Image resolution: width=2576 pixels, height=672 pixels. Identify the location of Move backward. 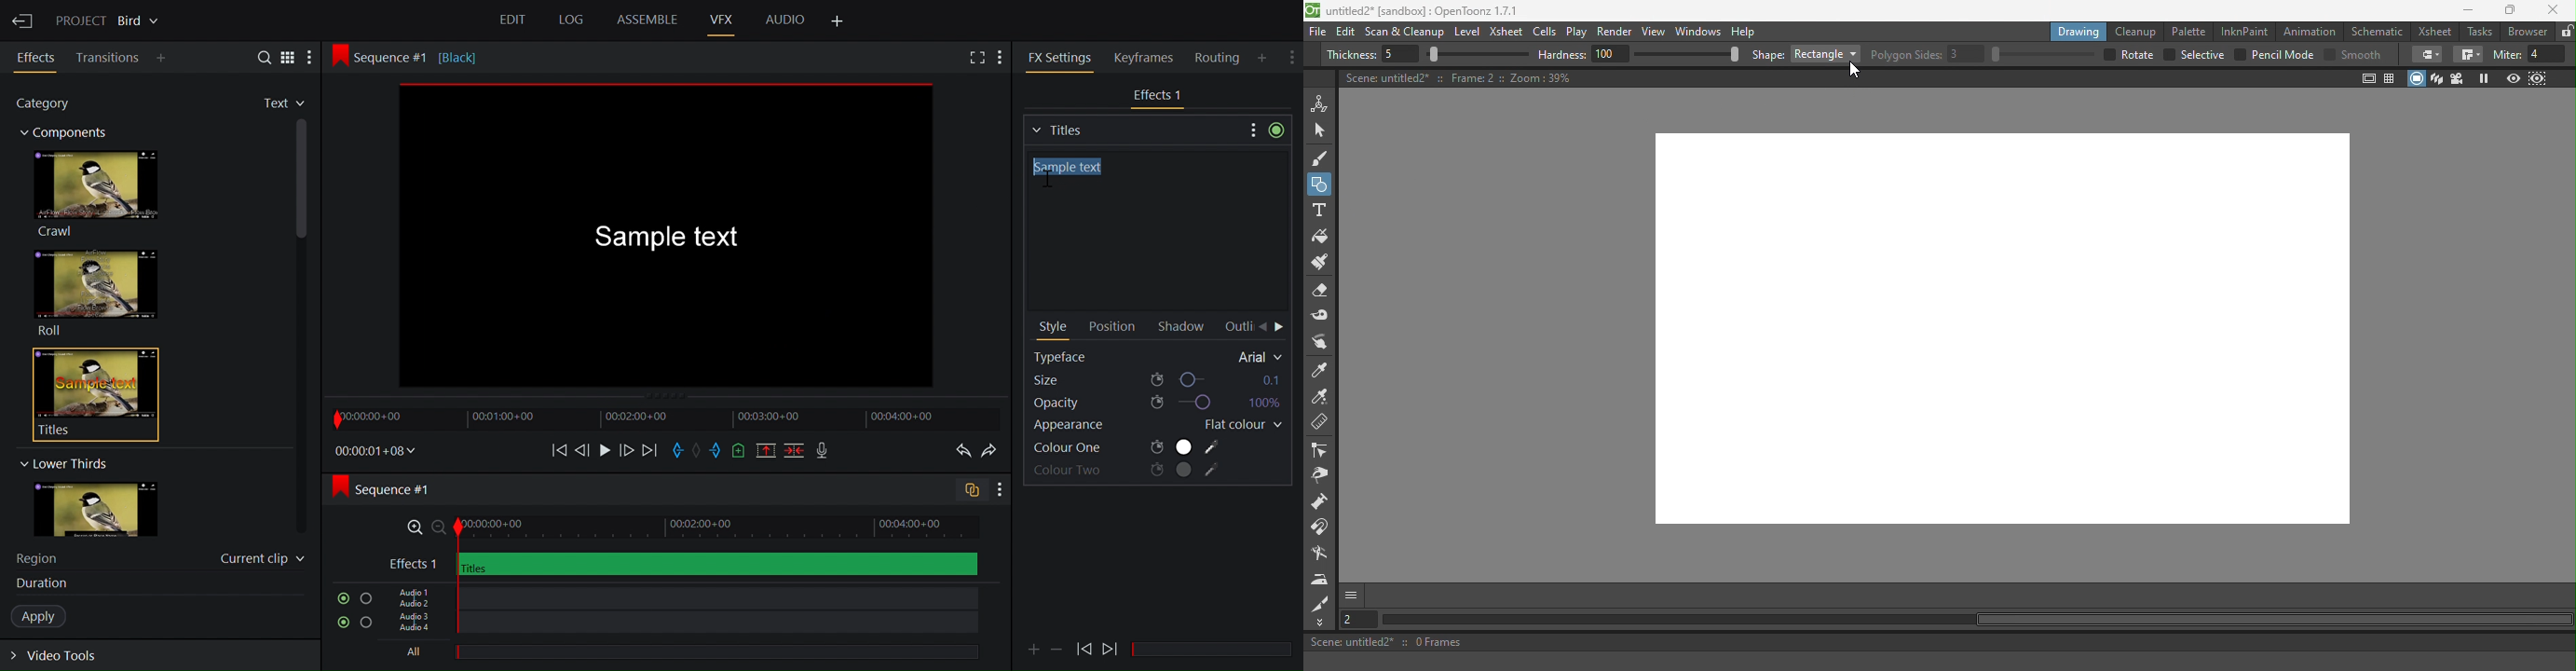
(555, 450).